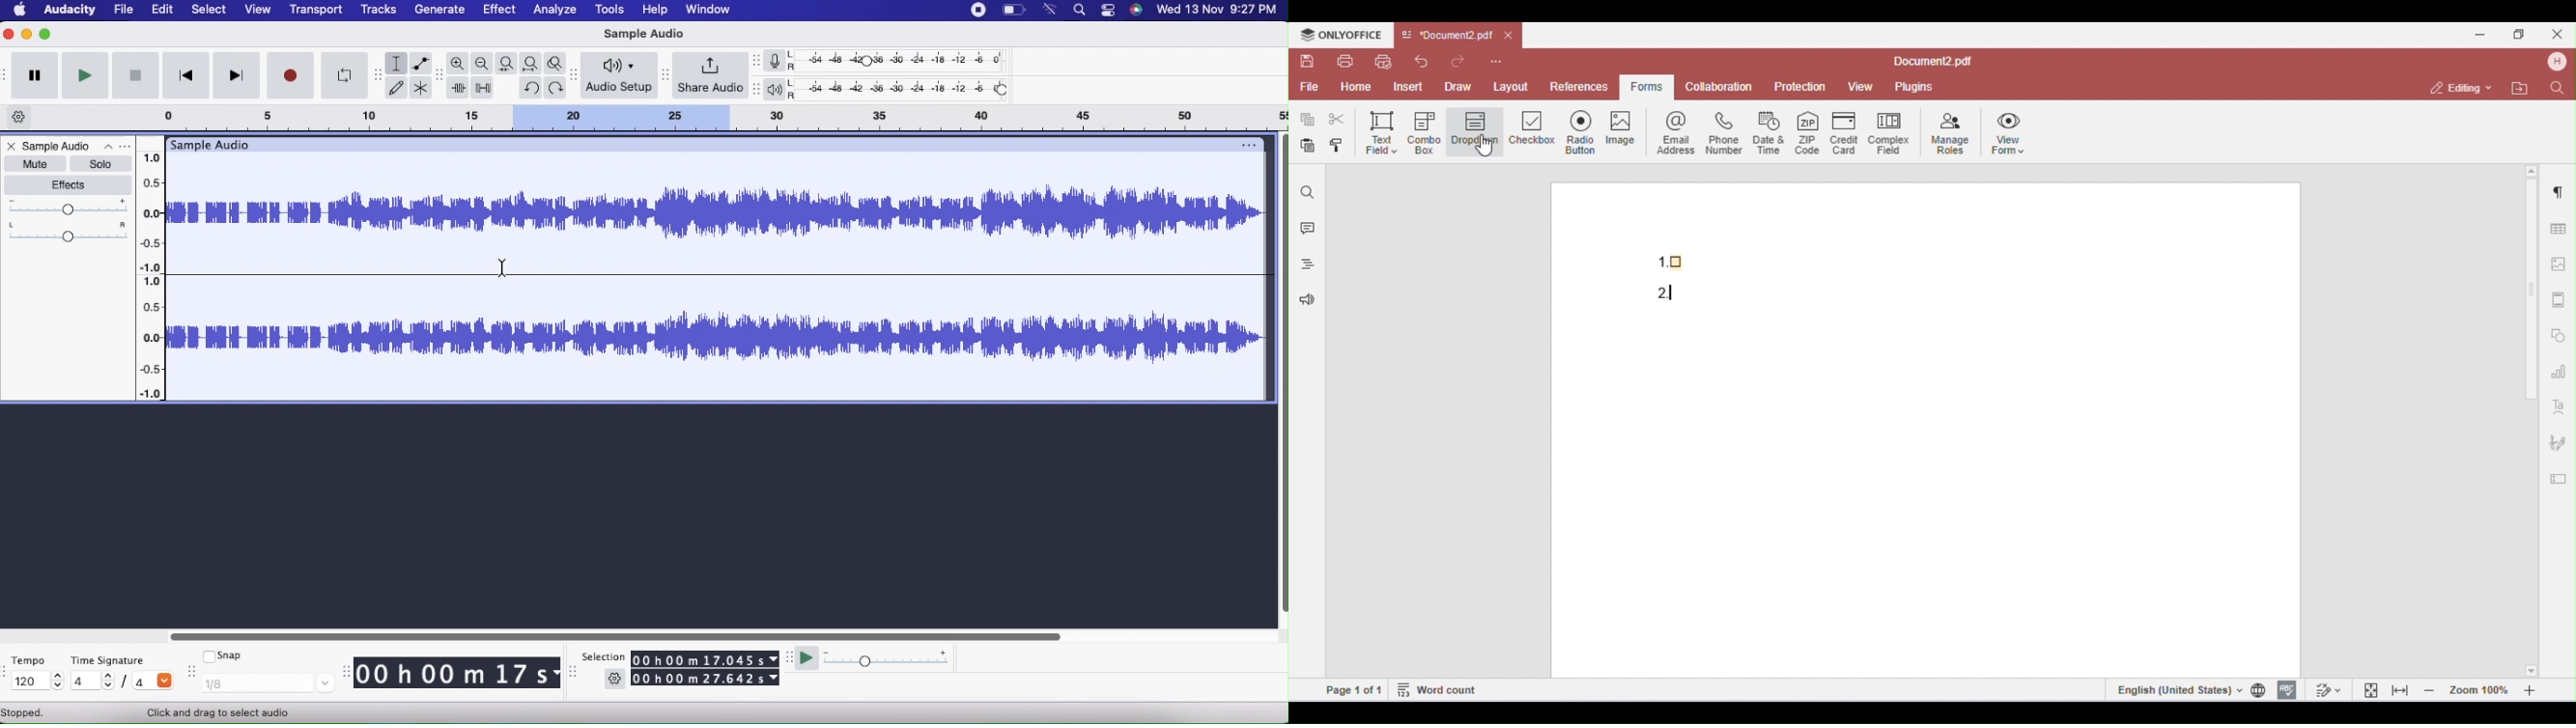 This screenshot has width=2576, height=728. I want to click on view form, so click(2012, 132).